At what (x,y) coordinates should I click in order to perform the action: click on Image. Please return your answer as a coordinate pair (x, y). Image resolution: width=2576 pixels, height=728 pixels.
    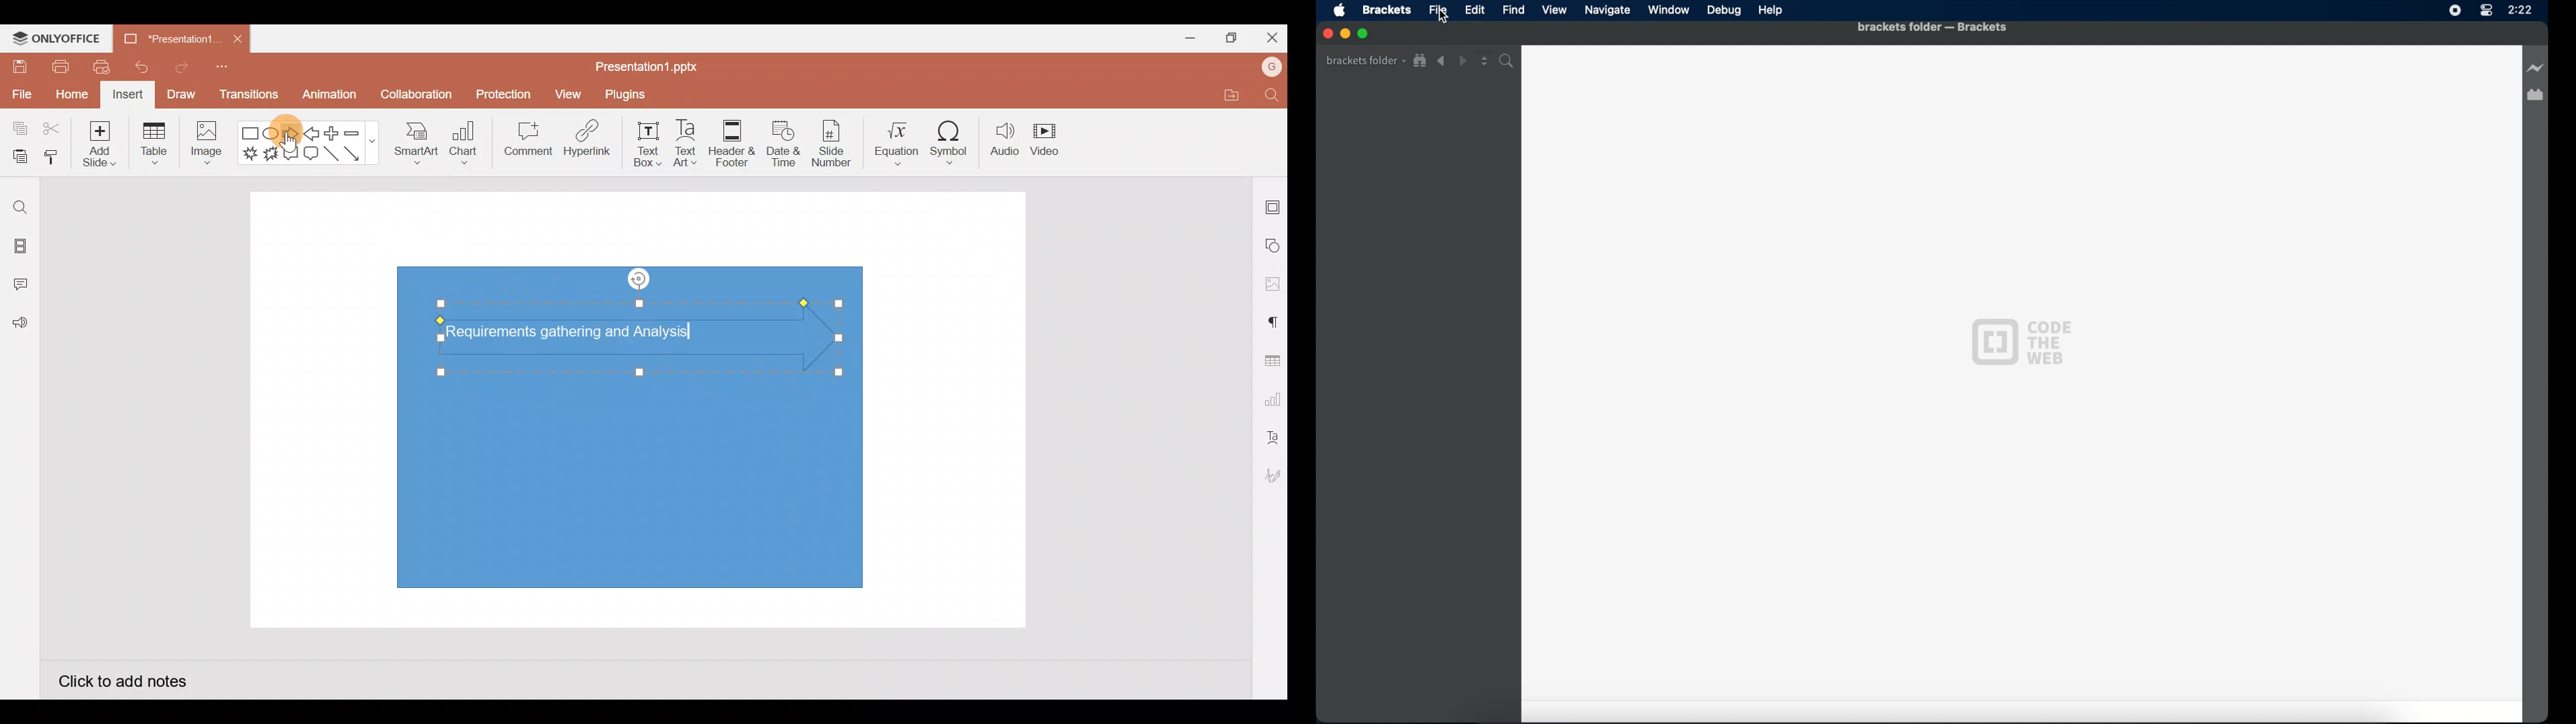
    Looking at the image, I should click on (204, 146).